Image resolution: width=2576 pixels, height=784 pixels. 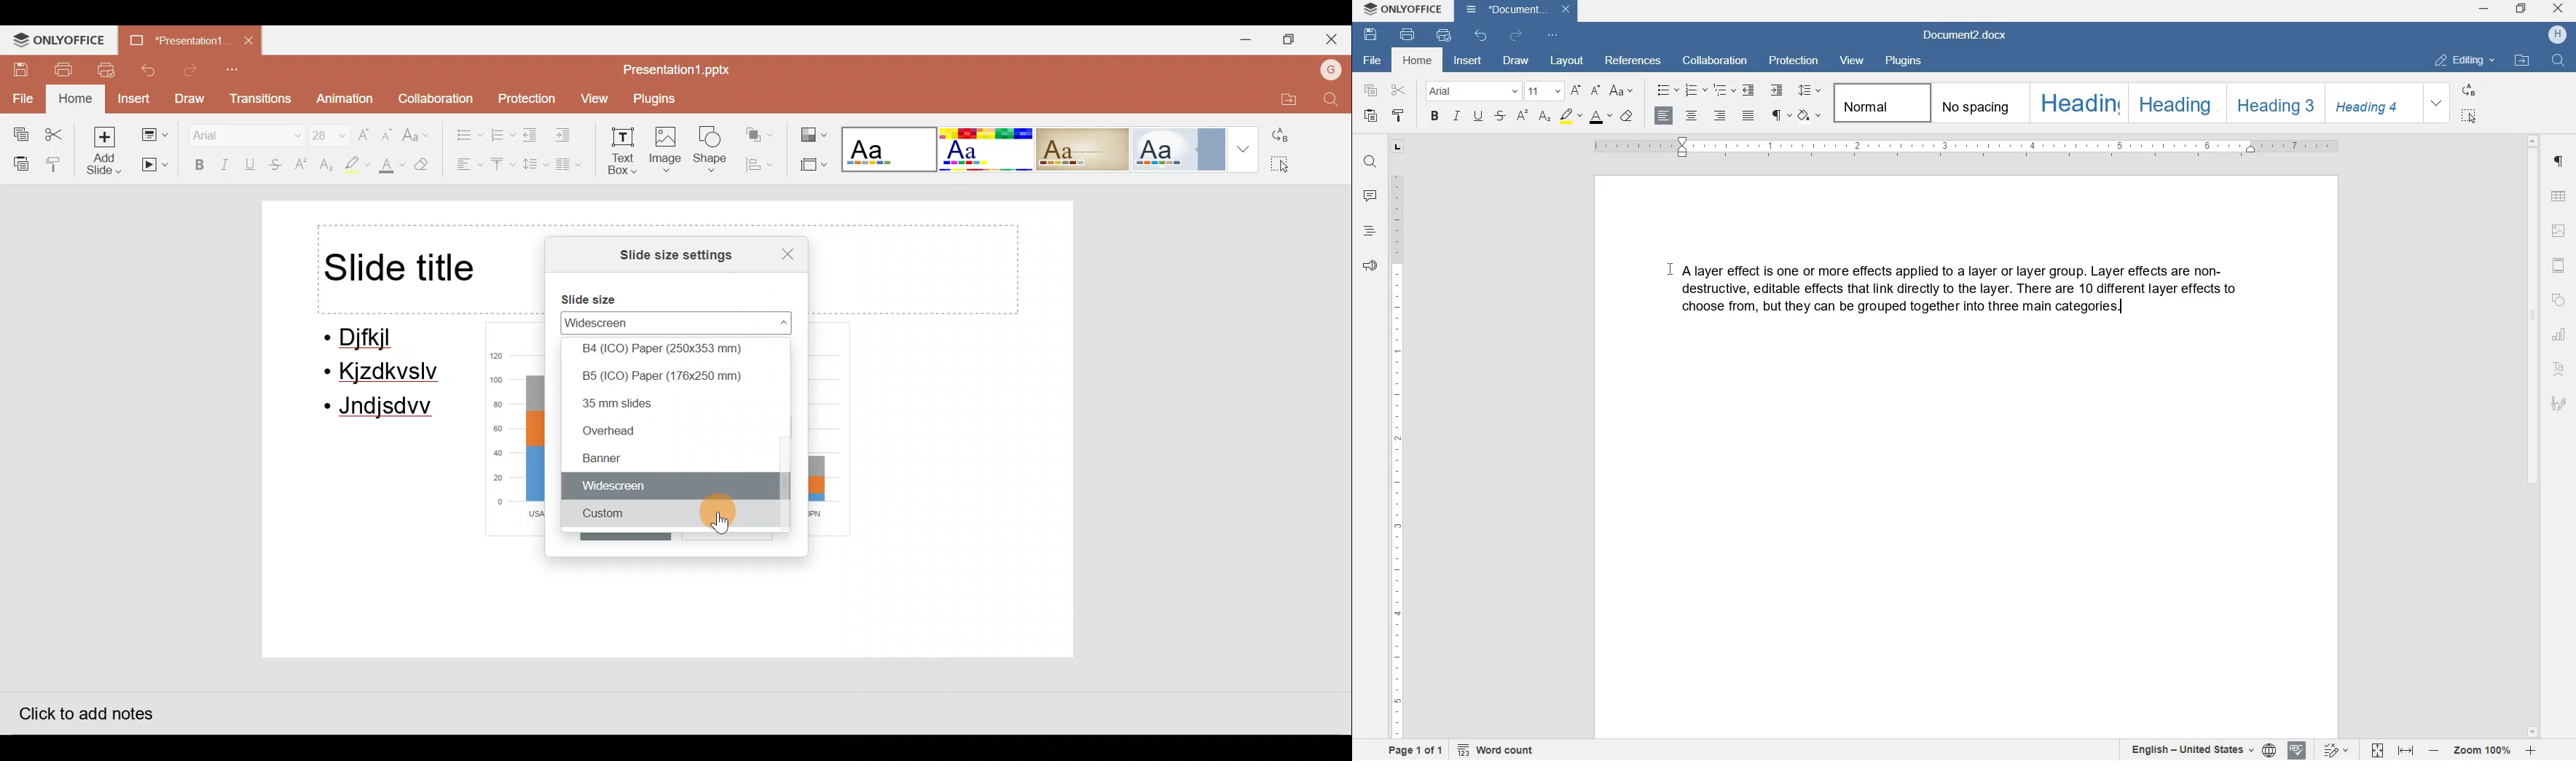 I want to click on draw, so click(x=1516, y=61).